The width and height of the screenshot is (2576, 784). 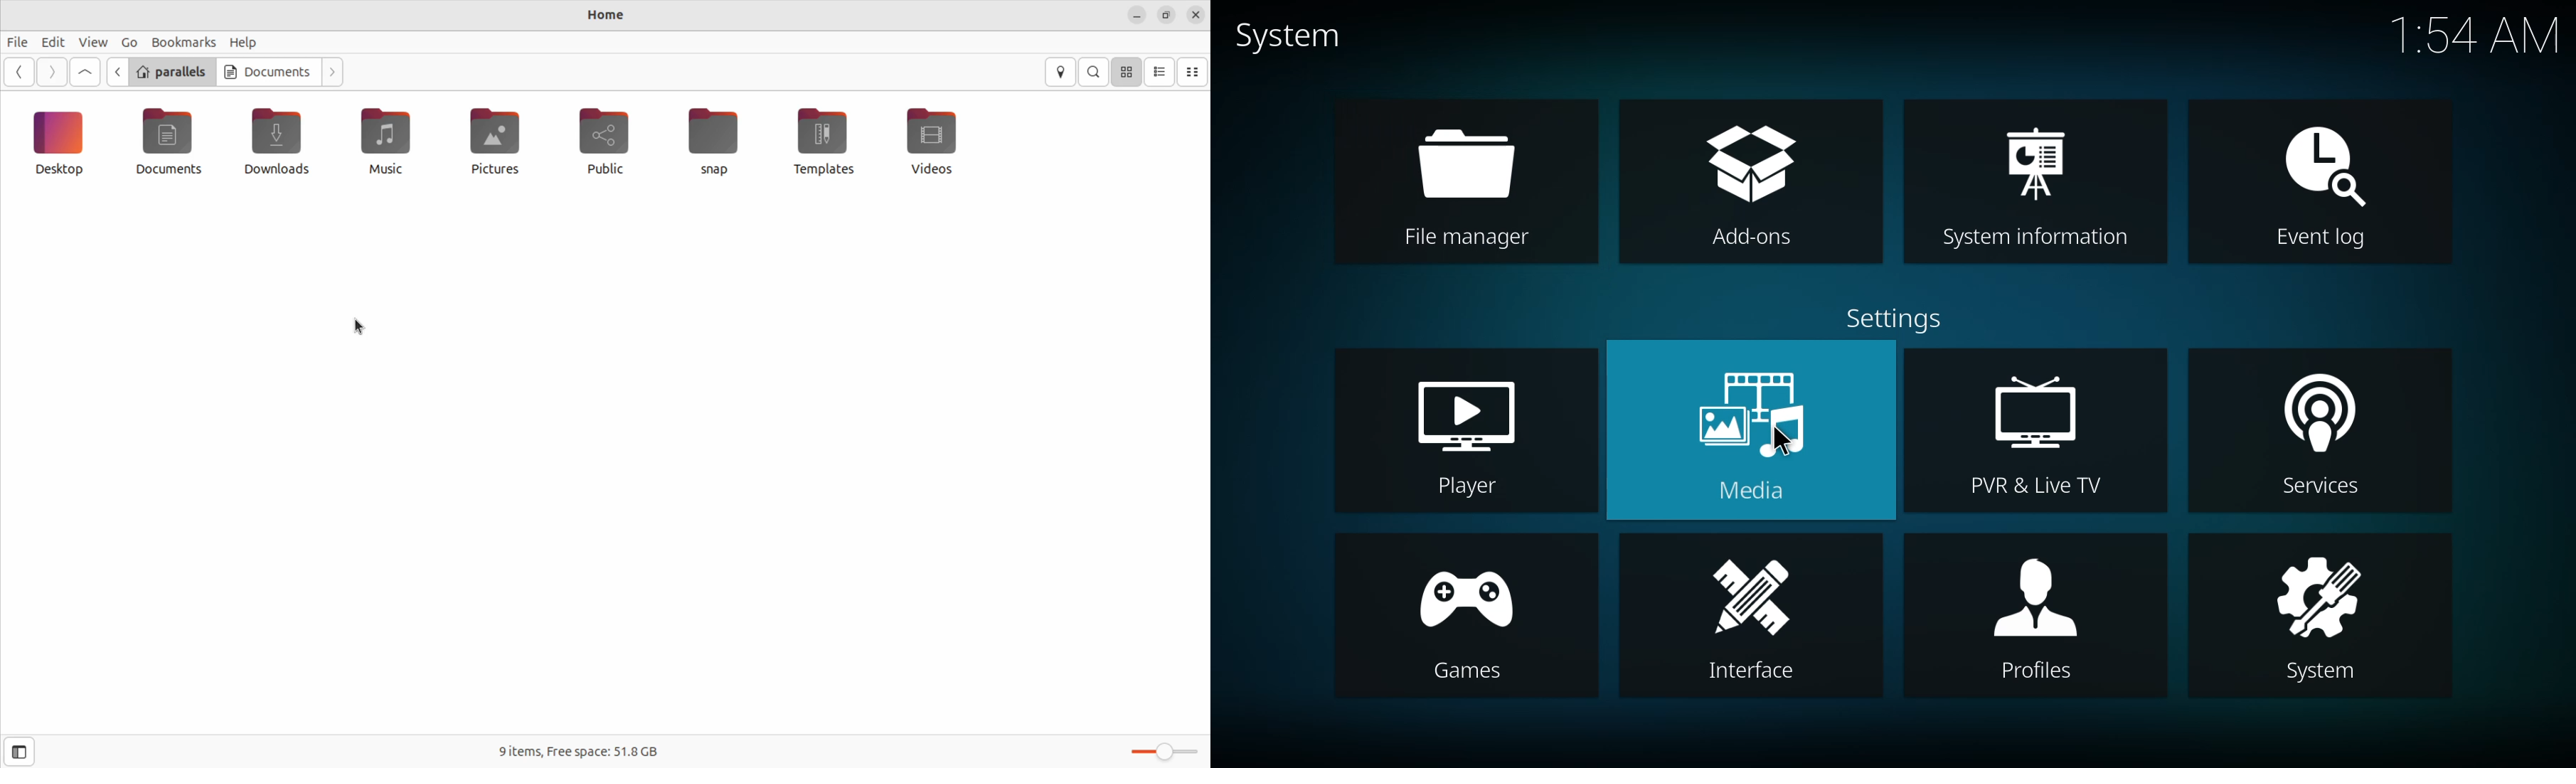 What do you see at coordinates (267, 70) in the screenshot?
I see `Documents` at bounding box center [267, 70].